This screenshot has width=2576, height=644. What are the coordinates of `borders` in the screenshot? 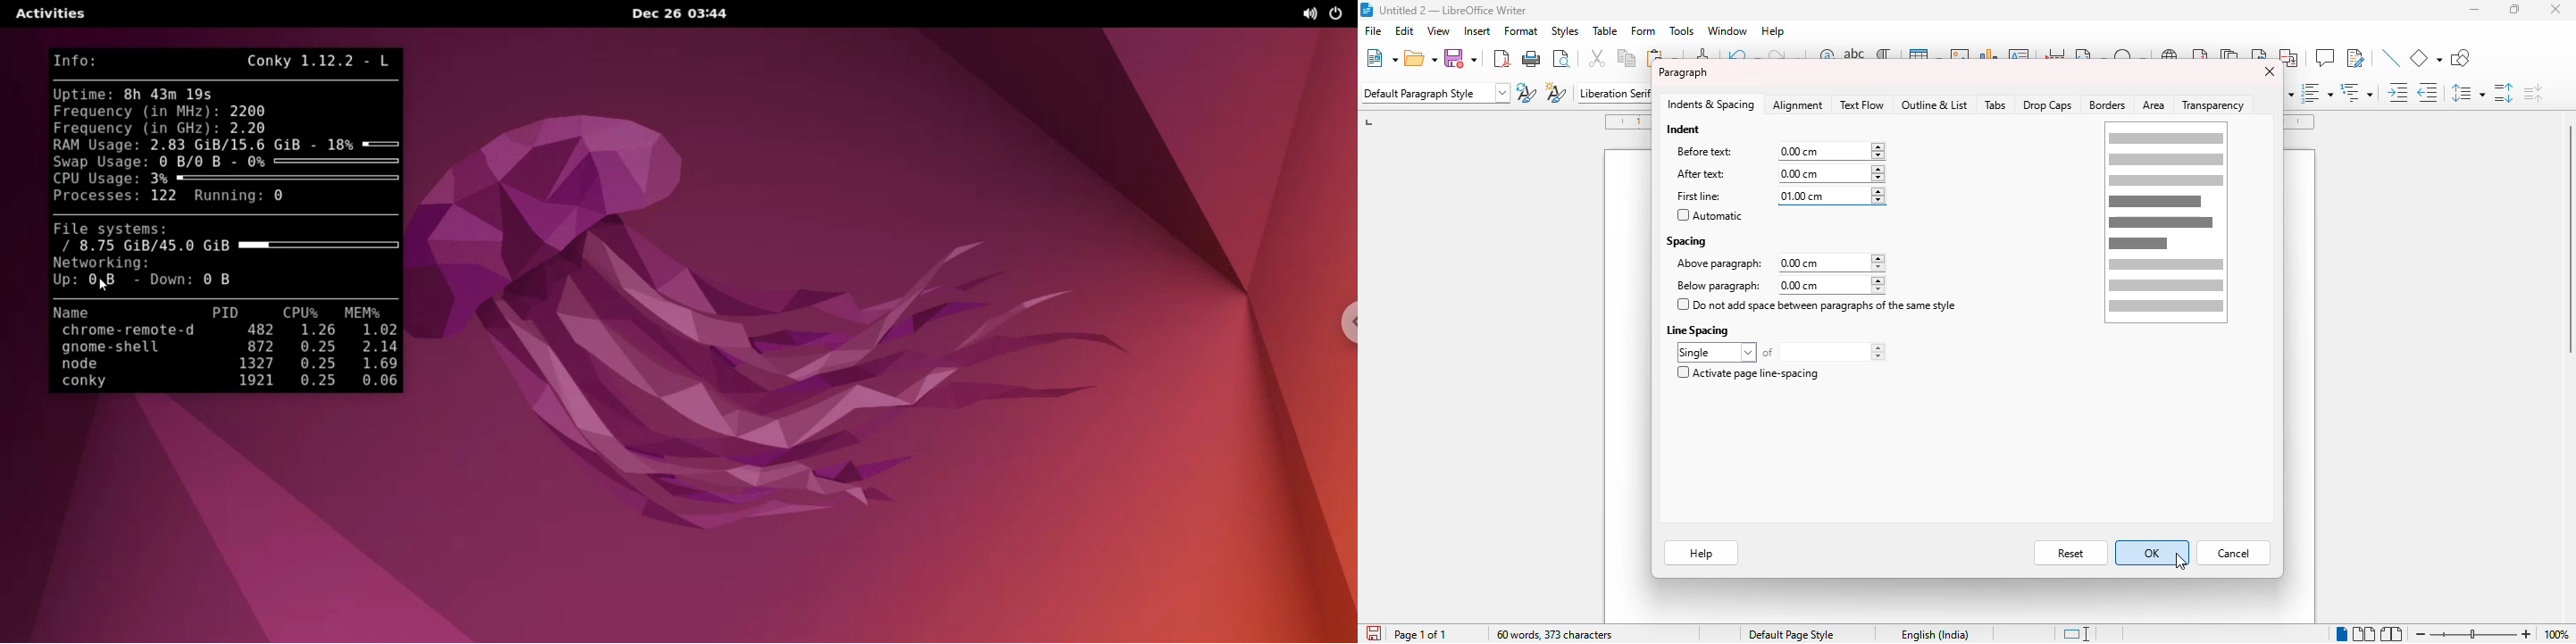 It's located at (2108, 105).